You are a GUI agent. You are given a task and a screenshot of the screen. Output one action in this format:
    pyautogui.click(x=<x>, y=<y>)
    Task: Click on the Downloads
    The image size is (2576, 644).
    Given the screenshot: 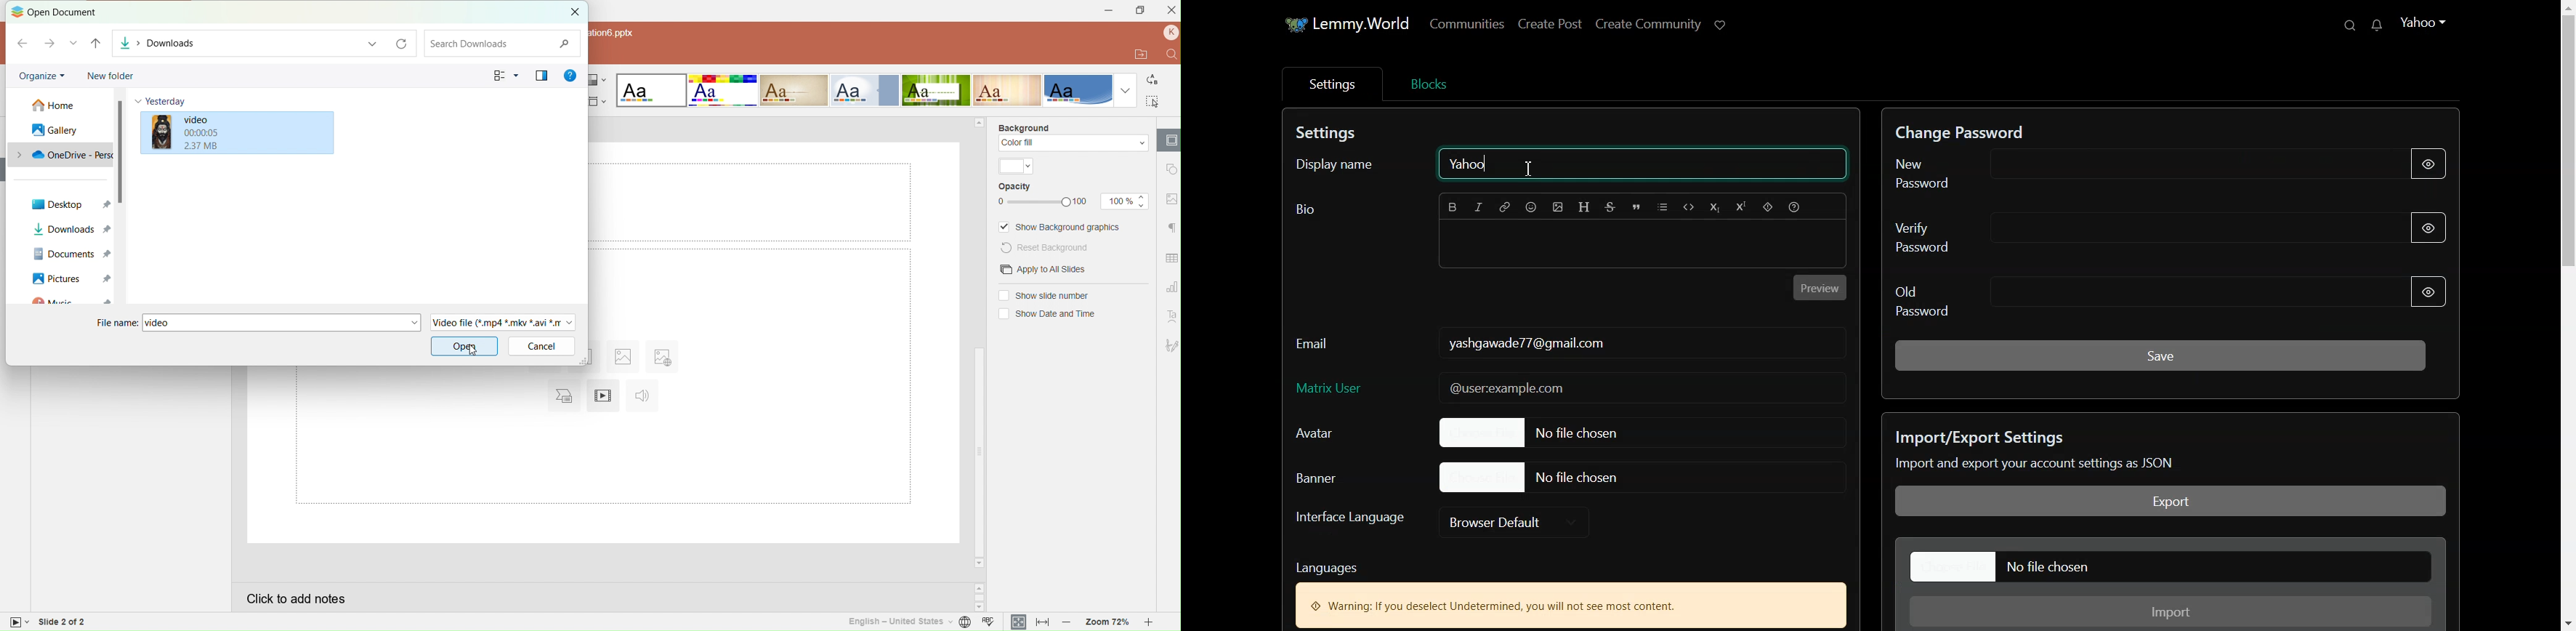 What is the action you would take?
    pyautogui.click(x=229, y=43)
    